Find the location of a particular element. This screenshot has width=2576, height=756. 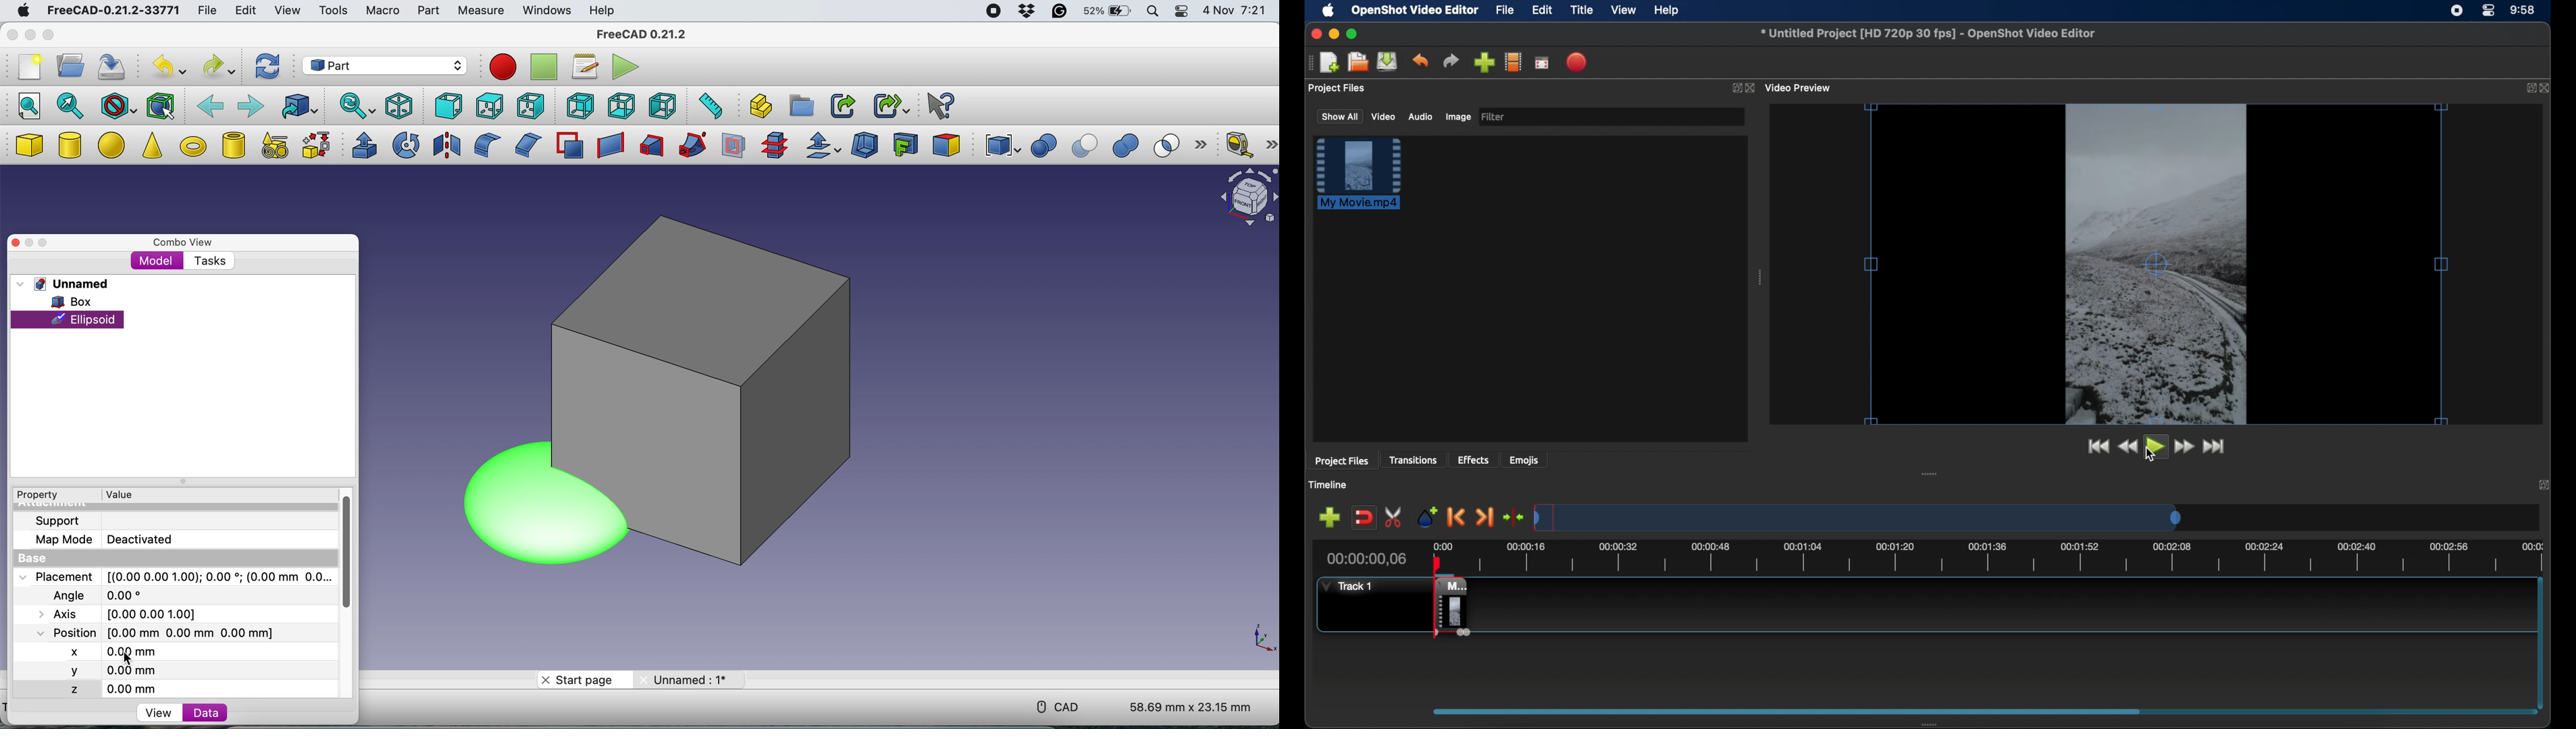

export video is located at coordinates (1578, 62).